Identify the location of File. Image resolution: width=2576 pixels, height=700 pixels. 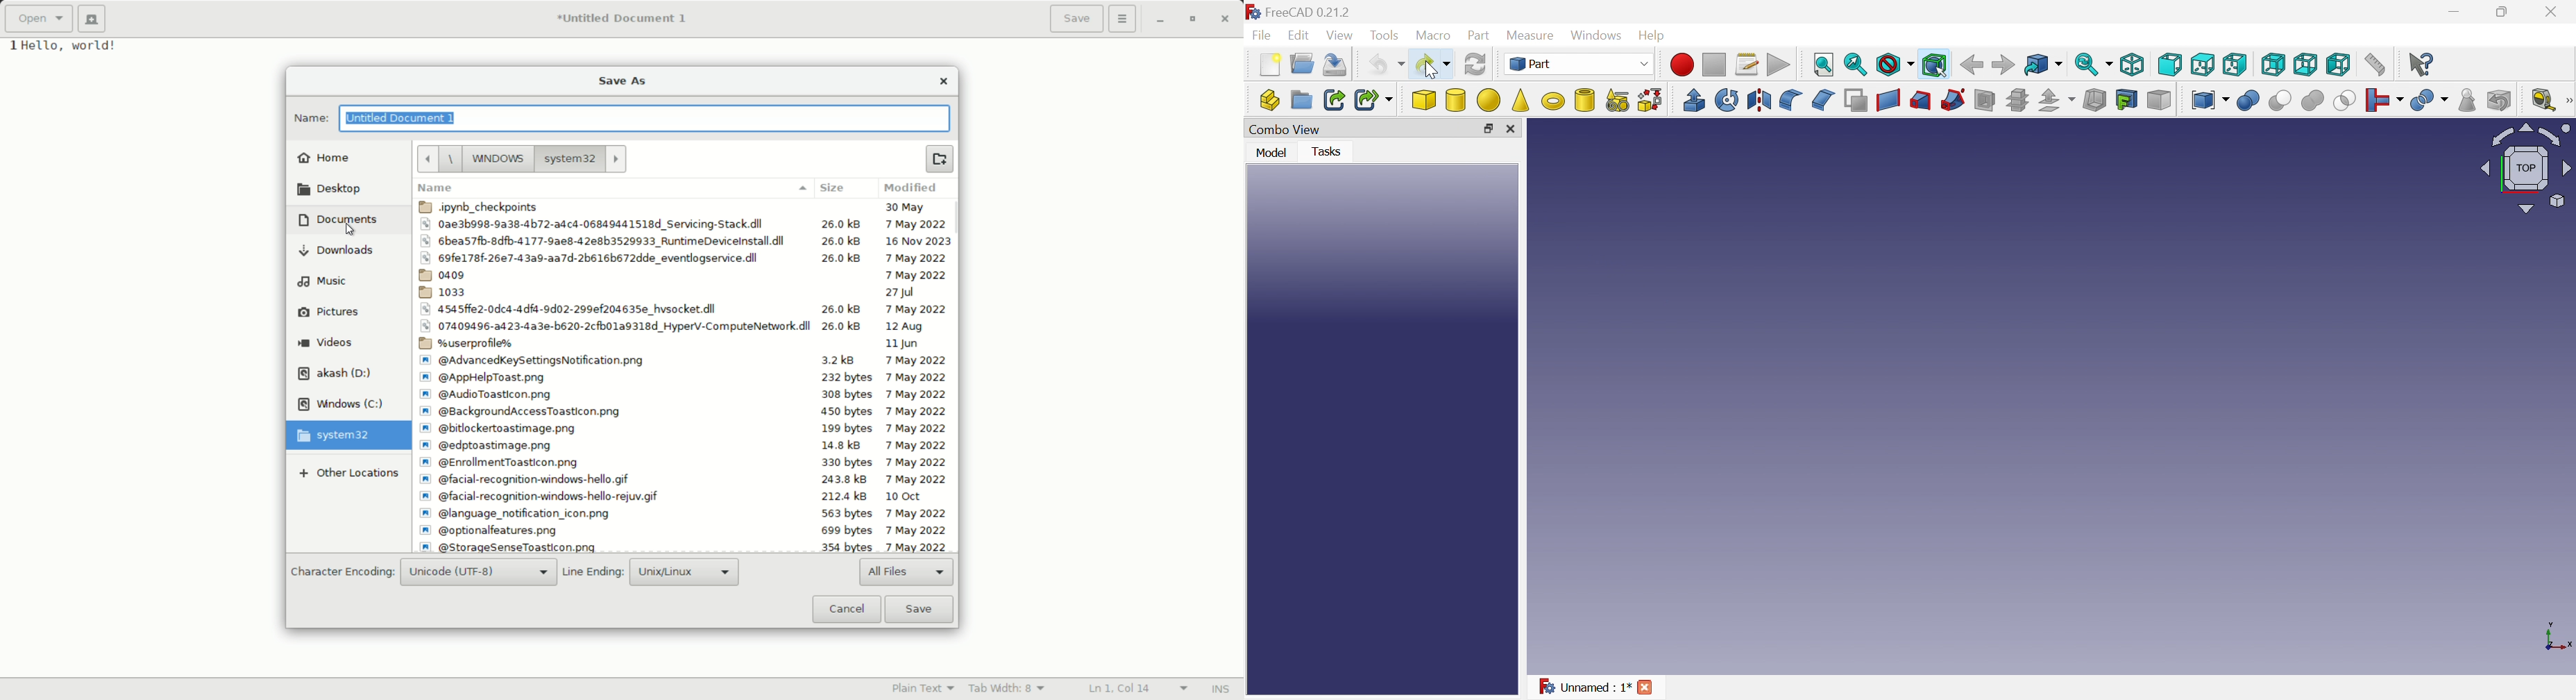
(685, 395).